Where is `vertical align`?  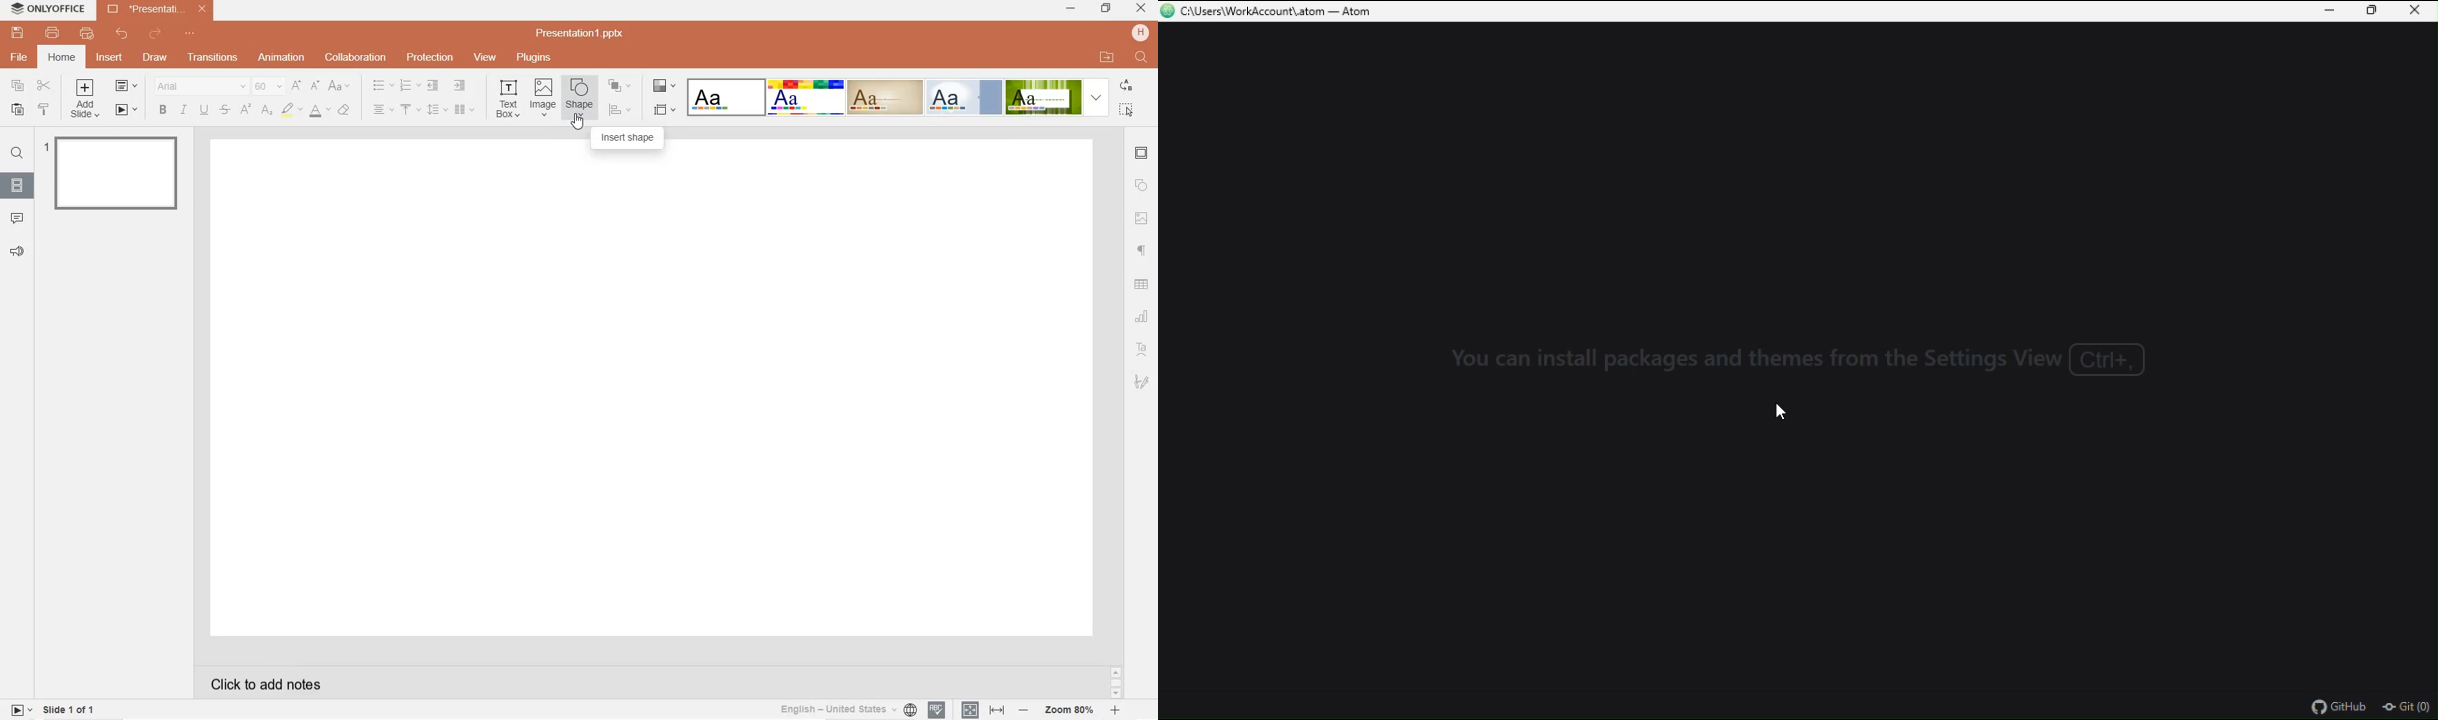 vertical align is located at coordinates (412, 110).